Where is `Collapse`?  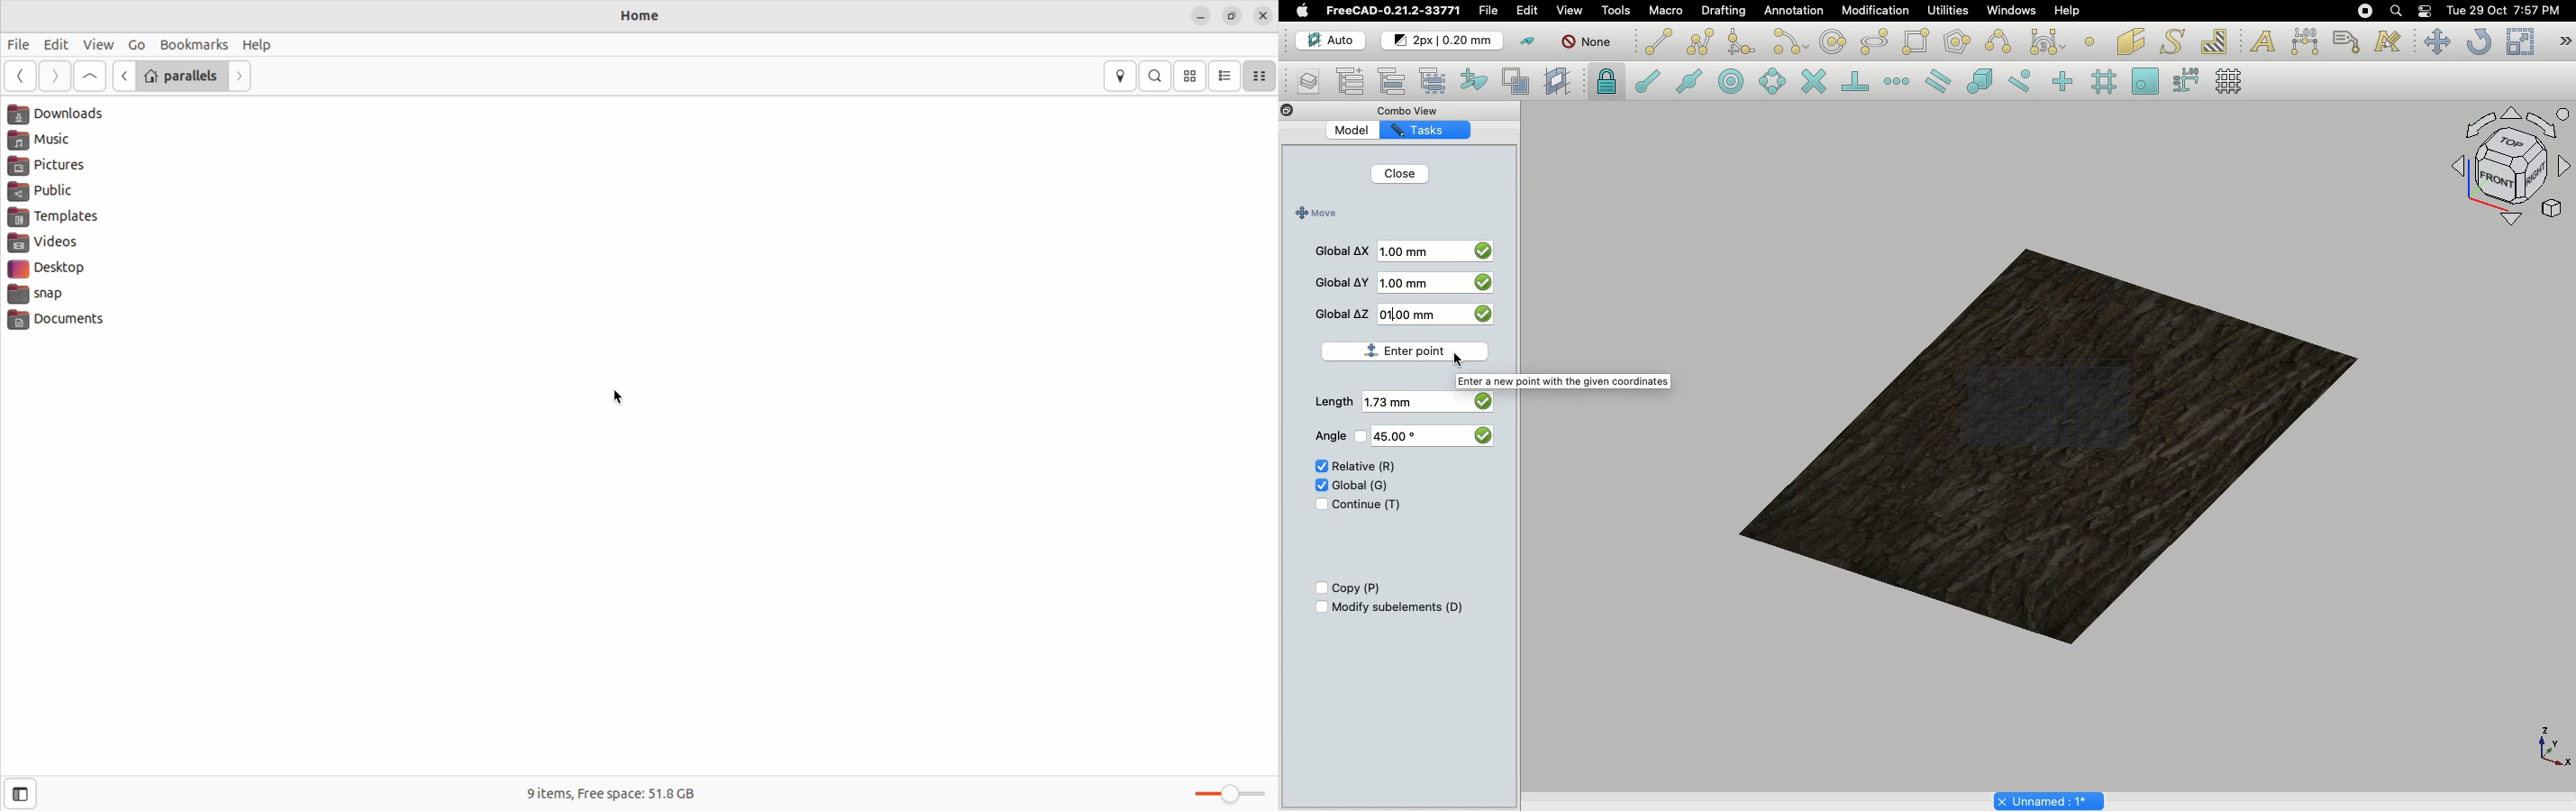
Collapse is located at coordinates (1305, 111).